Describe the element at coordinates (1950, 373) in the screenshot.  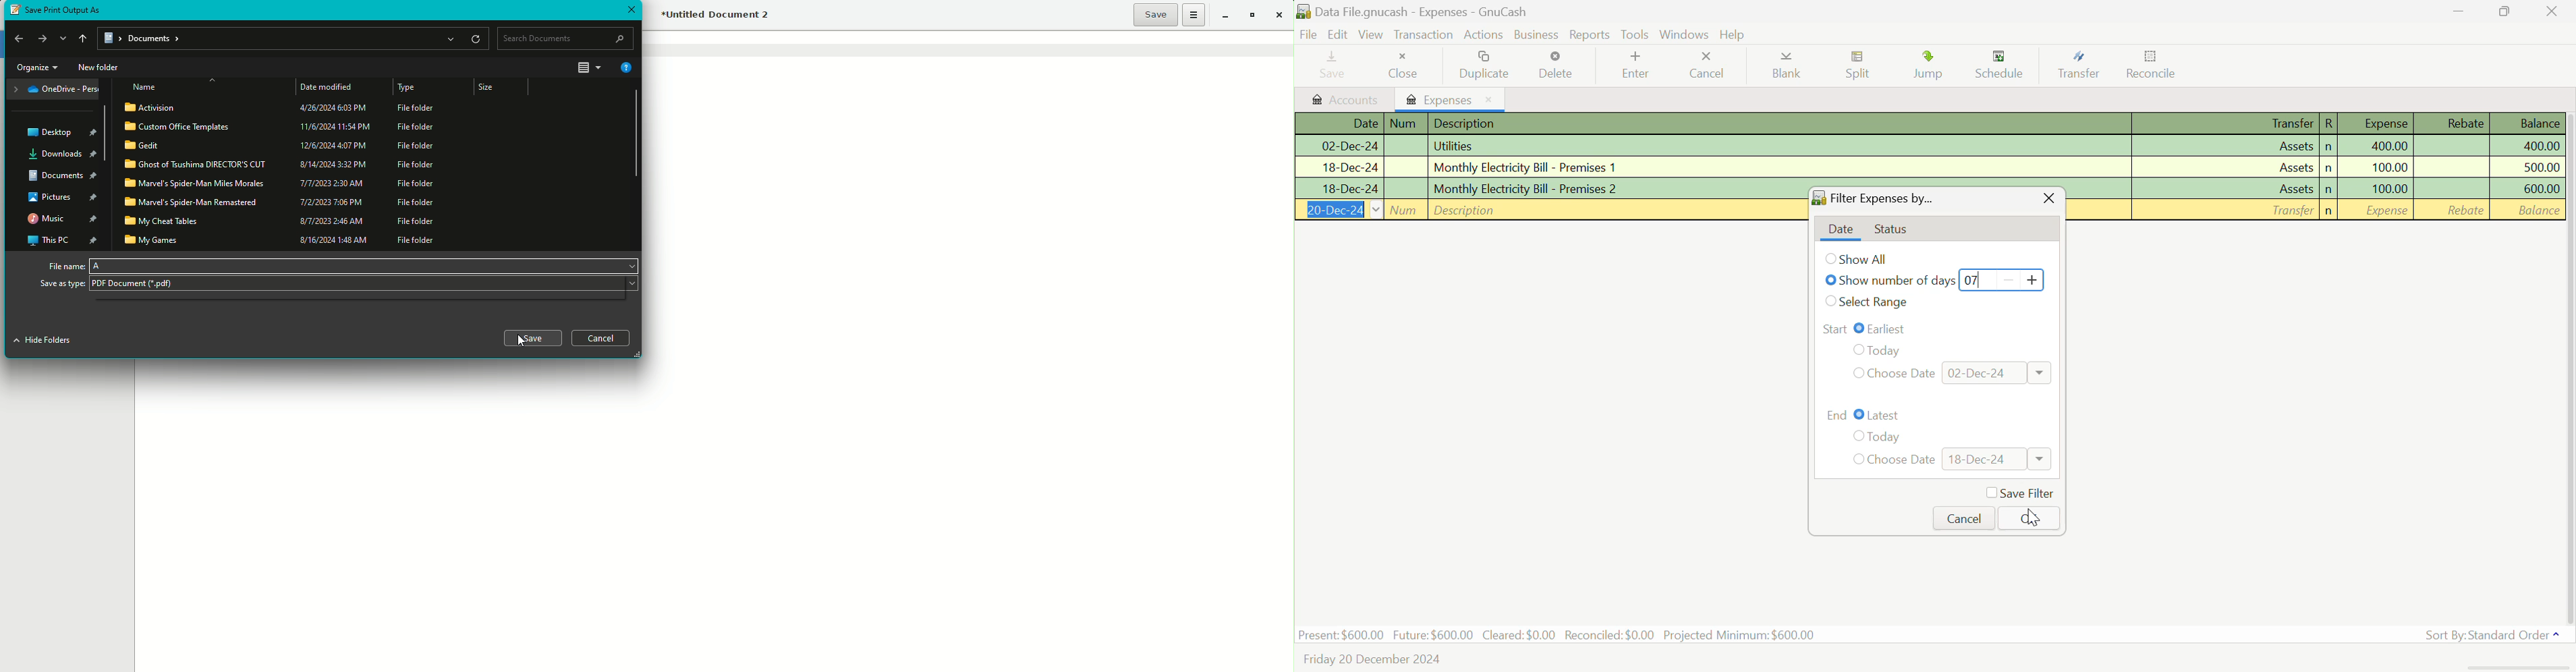
I see `Choose Date: 02-Dec-24` at that location.